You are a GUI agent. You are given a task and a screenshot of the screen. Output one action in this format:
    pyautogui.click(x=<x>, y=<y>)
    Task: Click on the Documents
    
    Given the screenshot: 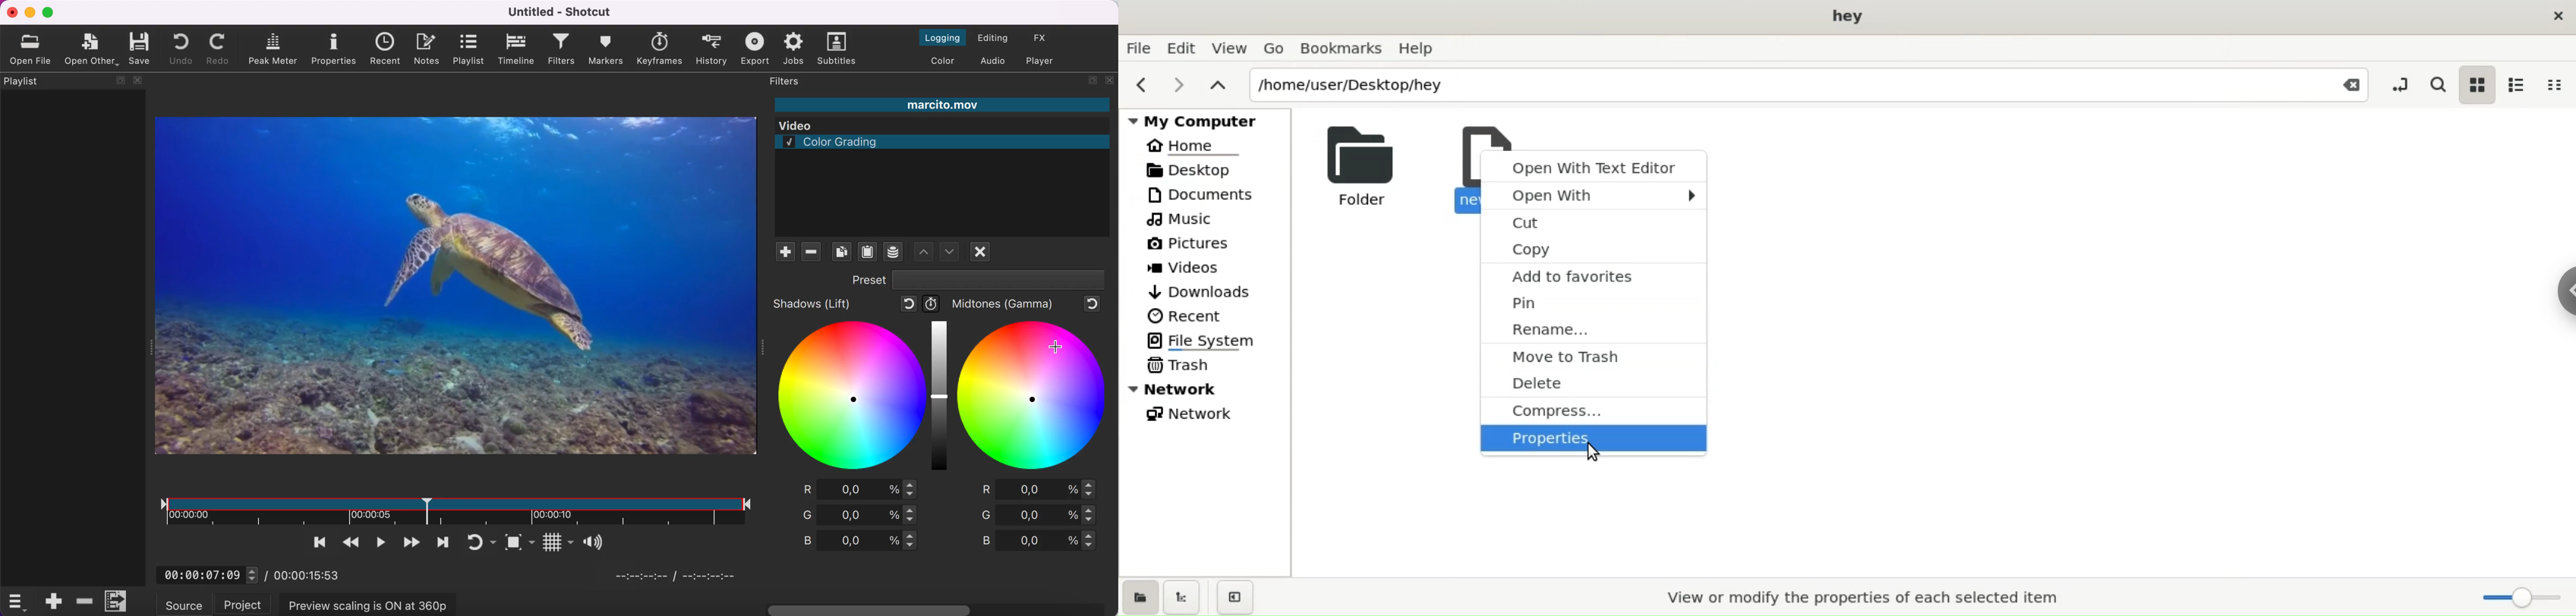 What is the action you would take?
    pyautogui.click(x=1208, y=194)
    